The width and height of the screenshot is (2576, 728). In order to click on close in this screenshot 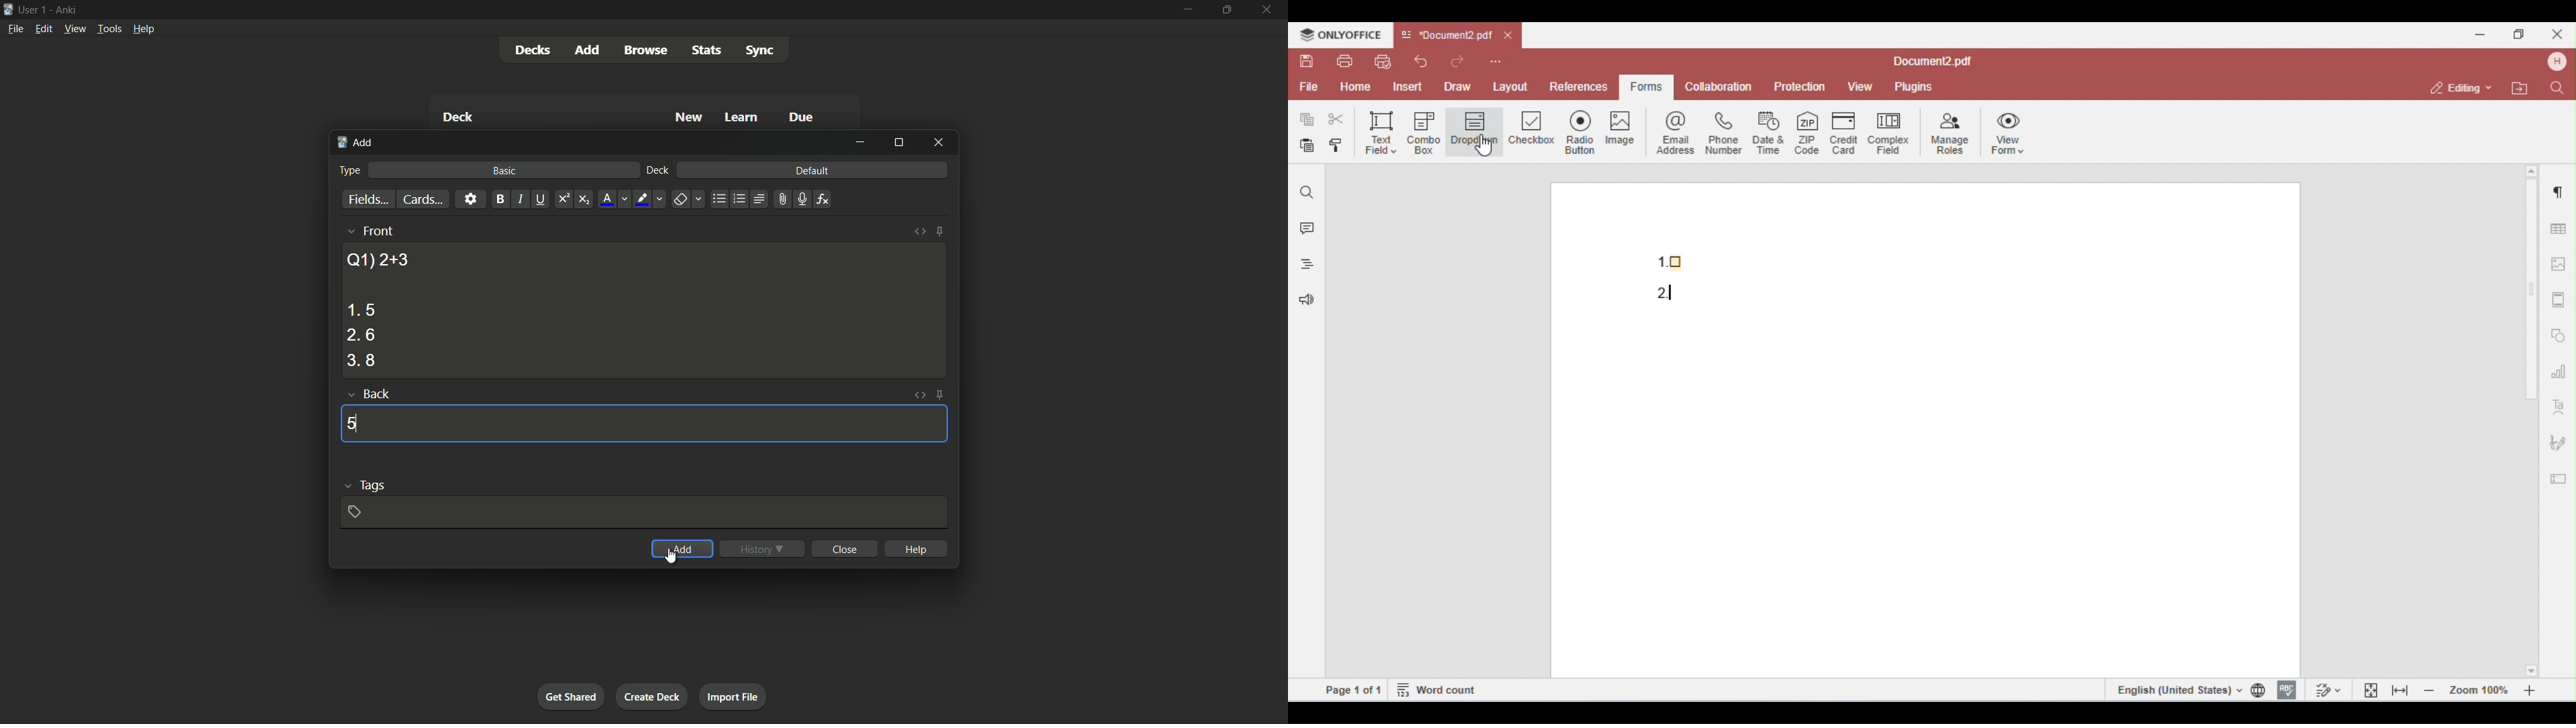, I will do `click(847, 548)`.